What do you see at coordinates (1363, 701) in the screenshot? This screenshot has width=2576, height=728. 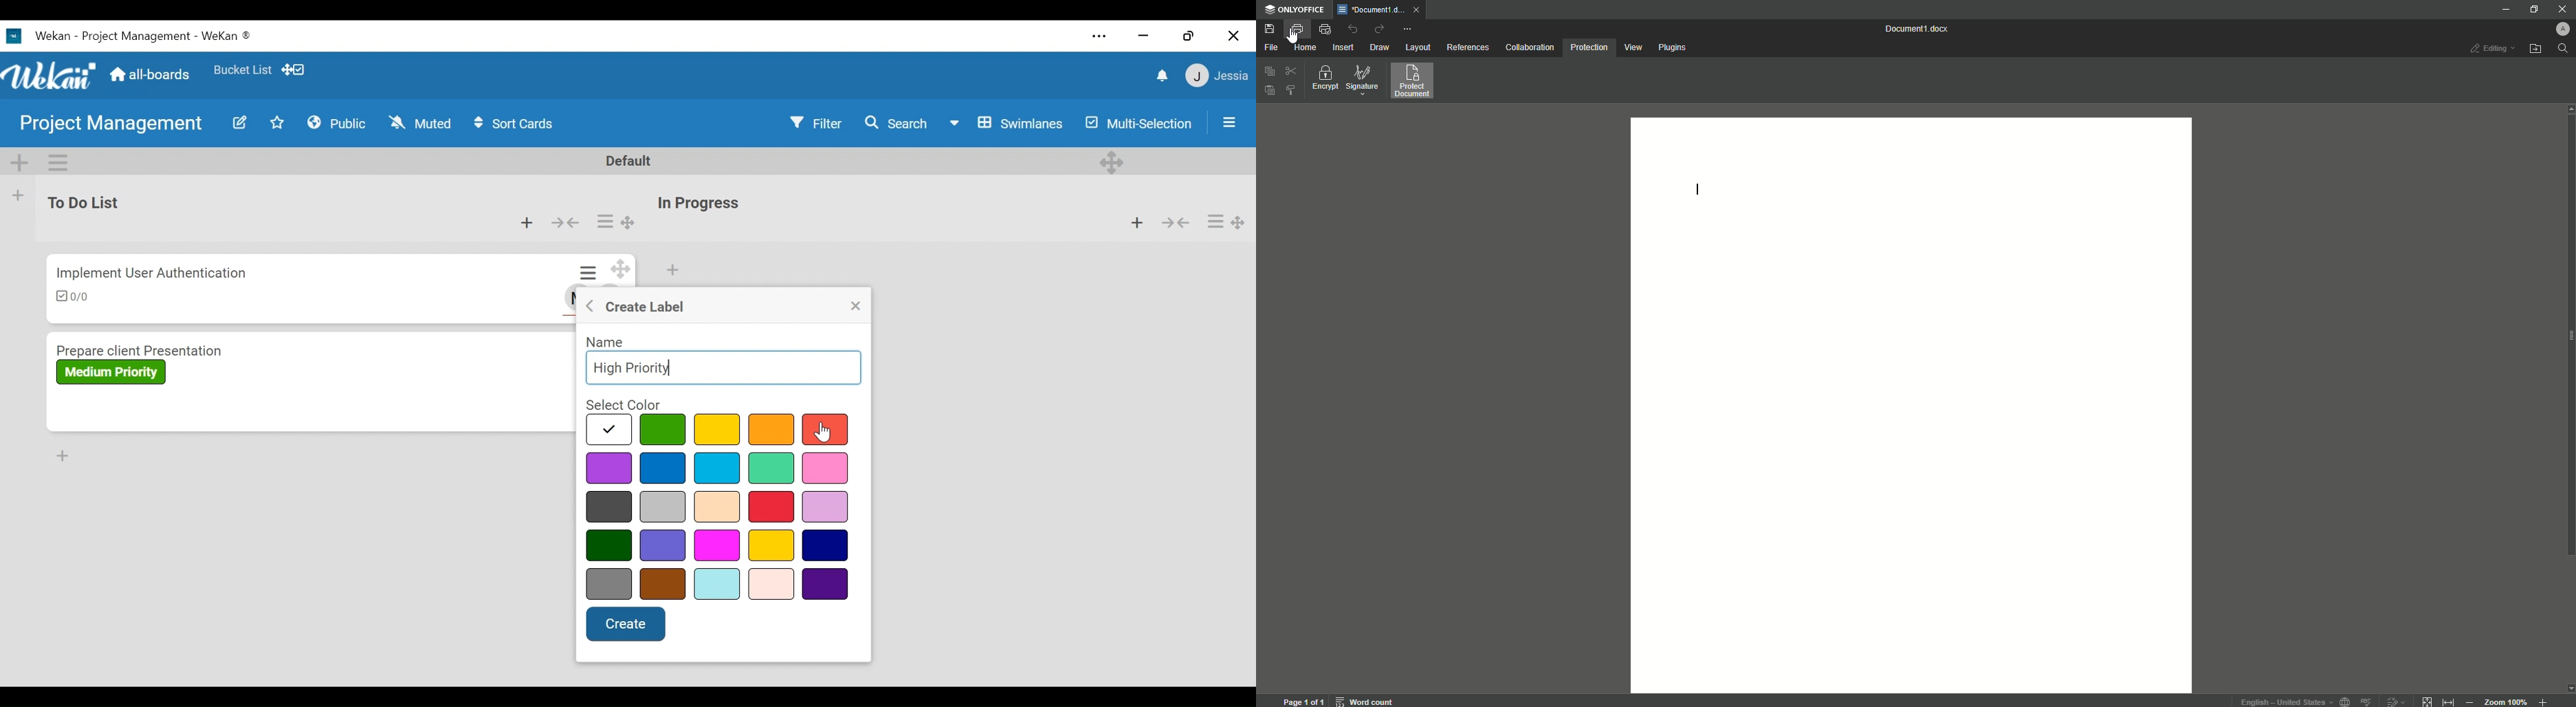 I see `word count` at bounding box center [1363, 701].